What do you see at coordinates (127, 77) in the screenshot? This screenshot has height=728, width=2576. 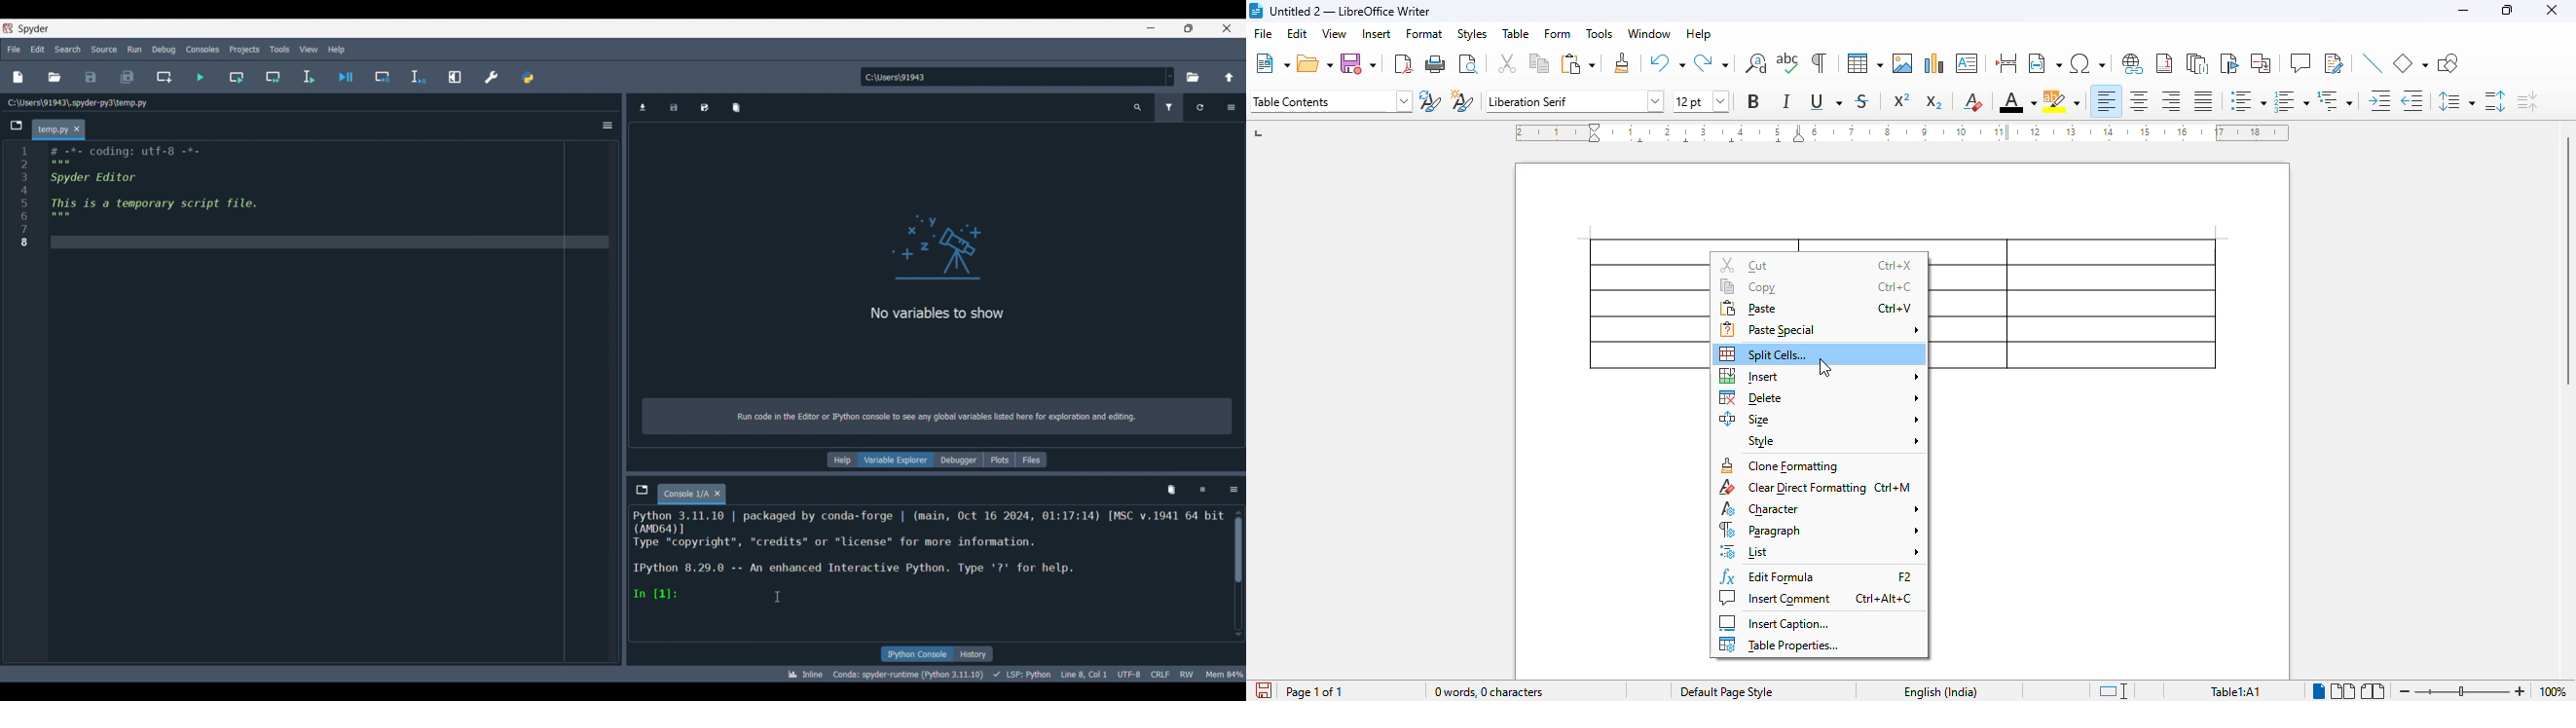 I see `Save all files` at bounding box center [127, 77].